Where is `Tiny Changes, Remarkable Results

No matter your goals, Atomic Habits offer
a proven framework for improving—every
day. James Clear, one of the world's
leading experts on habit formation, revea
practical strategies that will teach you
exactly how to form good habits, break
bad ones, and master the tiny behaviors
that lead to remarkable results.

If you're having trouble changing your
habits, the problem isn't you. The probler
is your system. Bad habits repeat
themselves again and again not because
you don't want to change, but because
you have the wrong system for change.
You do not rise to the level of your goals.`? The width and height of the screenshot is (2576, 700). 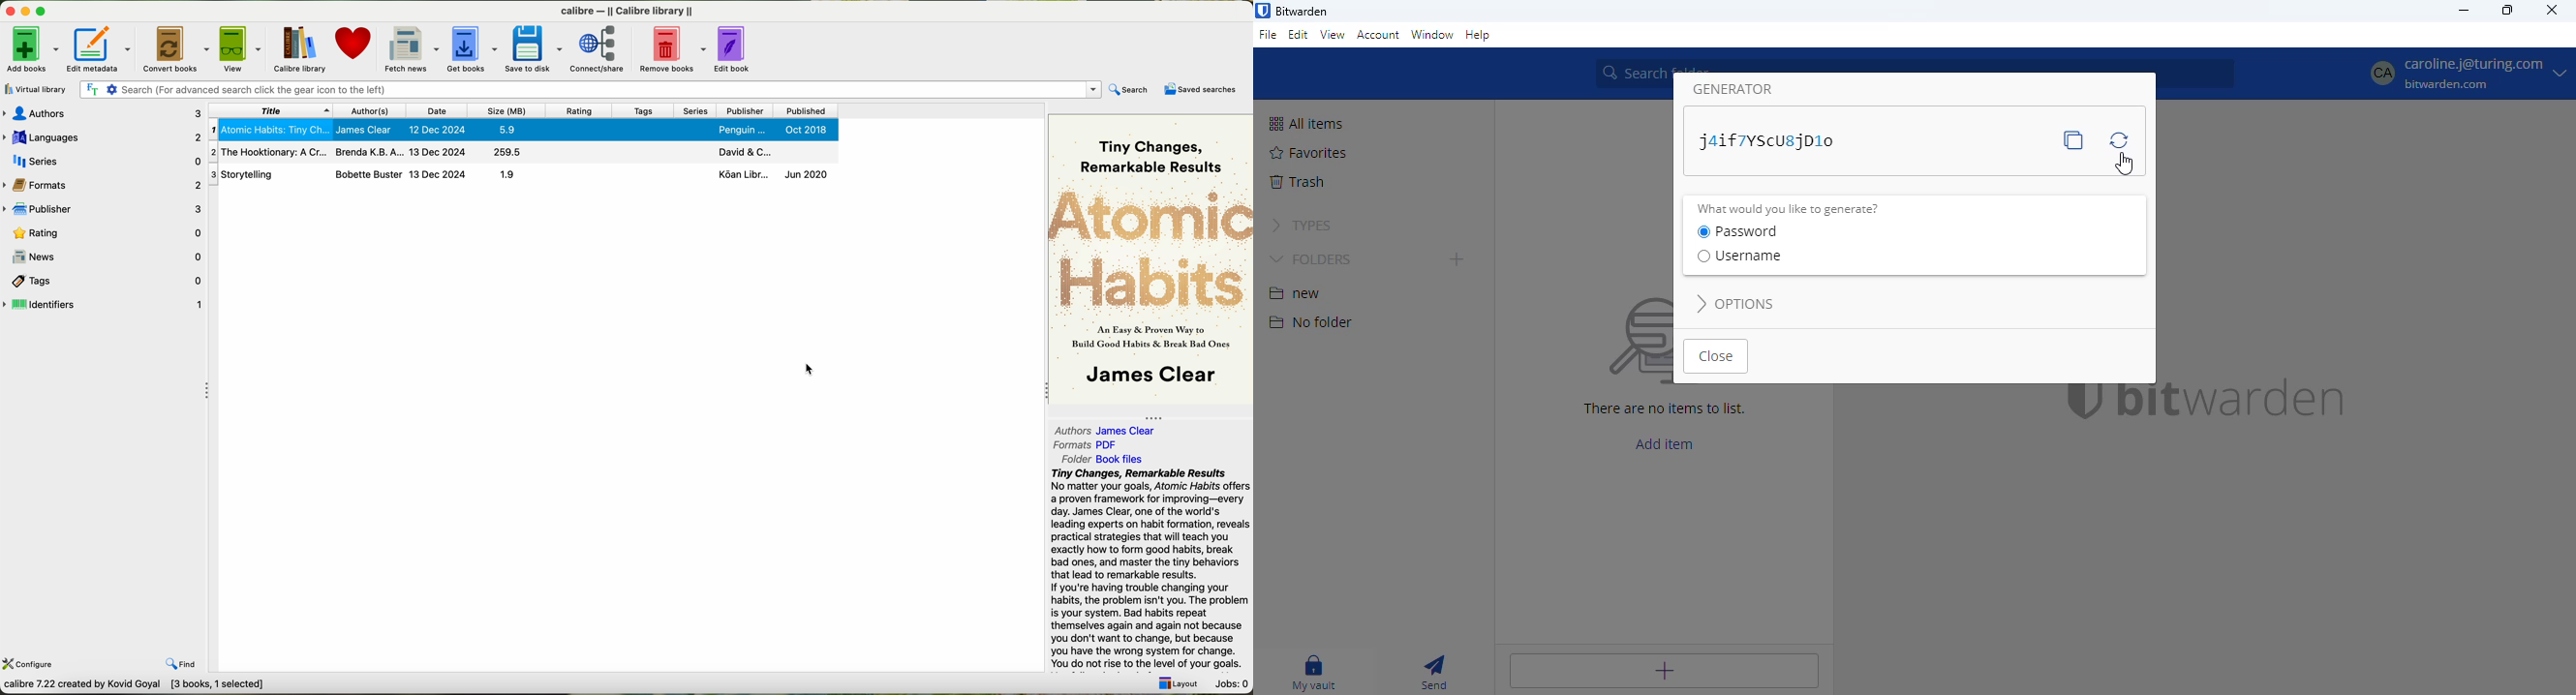
Tiny Changes, Remarkable Results

No matter your goals, Atomic Habits offer
a proven framework for improving—every
day. James Clear, one of the world's
leading experts on habit formation, revea
practical strategies that will teach you
exactly how to form good habits, break
bad ones, and master the tiny behaviors
that lead to remarkable results.

If you're having trouble changing your
habits, the problem isn't you. The probler
is your system. Bad habits repeat
themselves again and again not because
you don't want to change, but because
you have the wrong system for change.
You do not rise to the level of your goals. is located at coordinates (1149, 569).